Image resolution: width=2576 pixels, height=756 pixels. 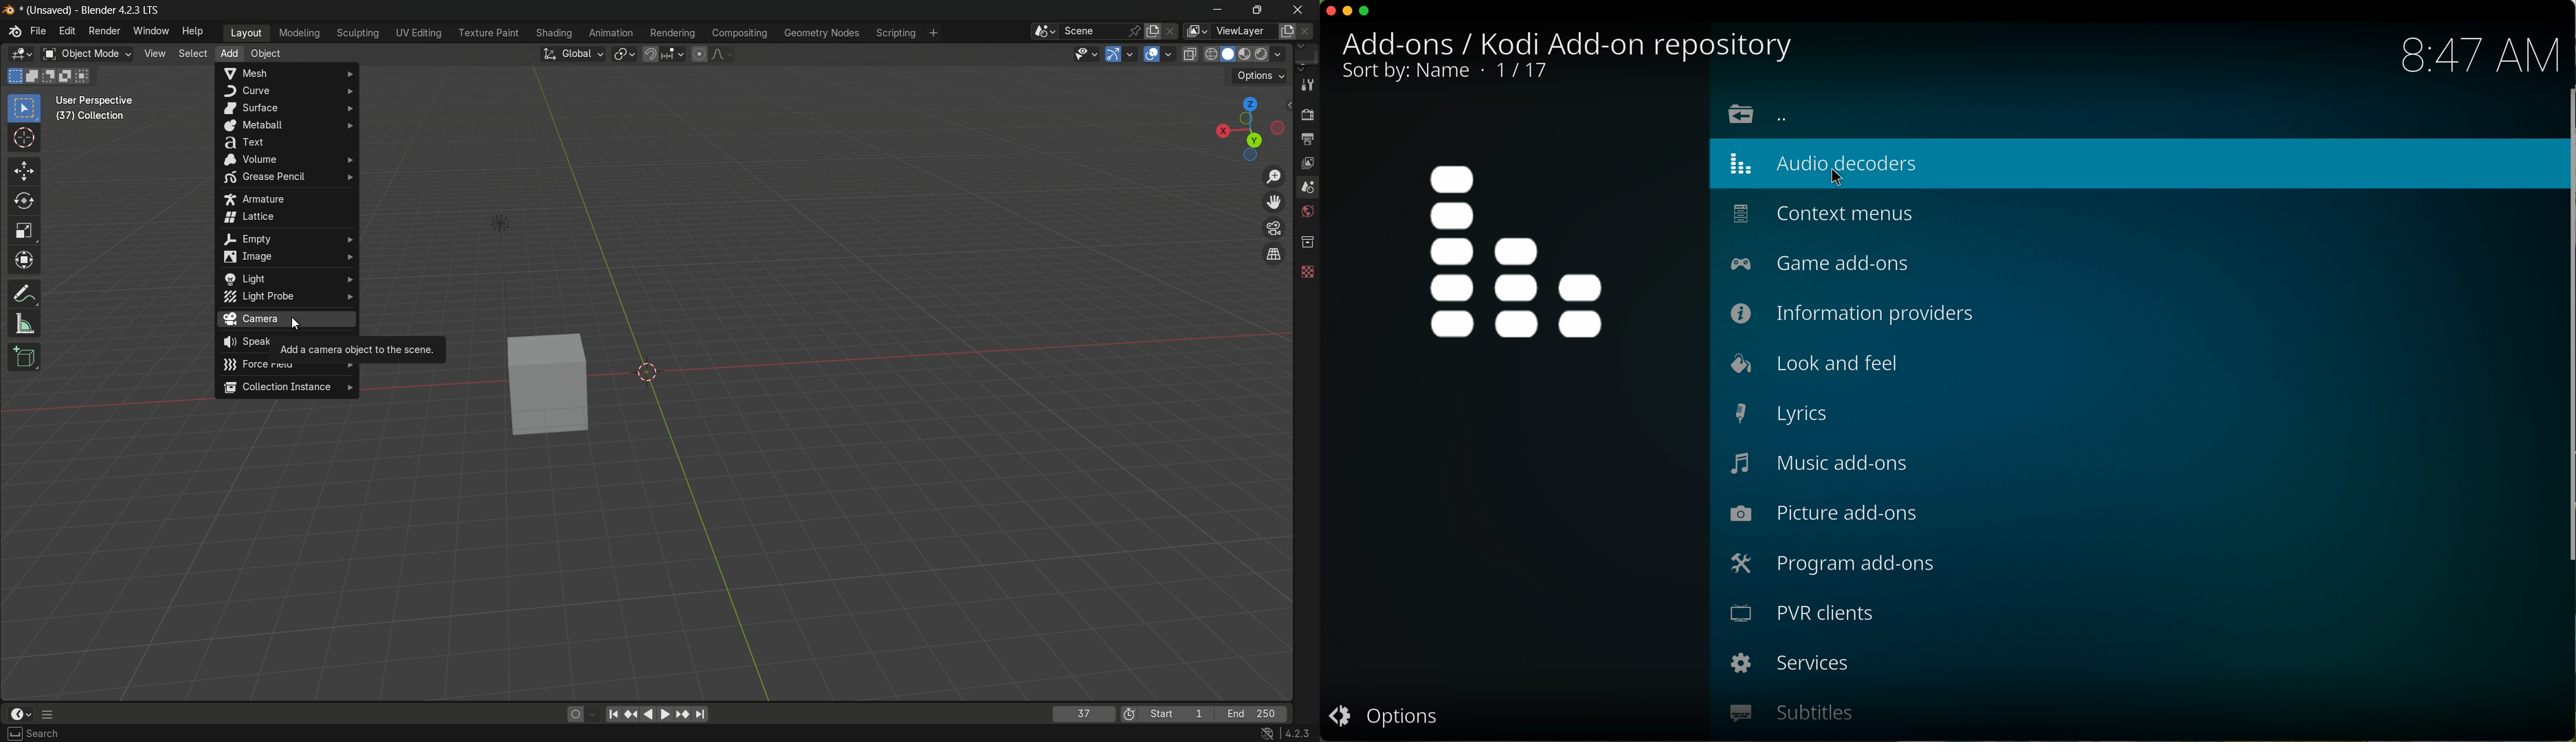 I want to click on picture add-ons, so click(x=1824, y=514).